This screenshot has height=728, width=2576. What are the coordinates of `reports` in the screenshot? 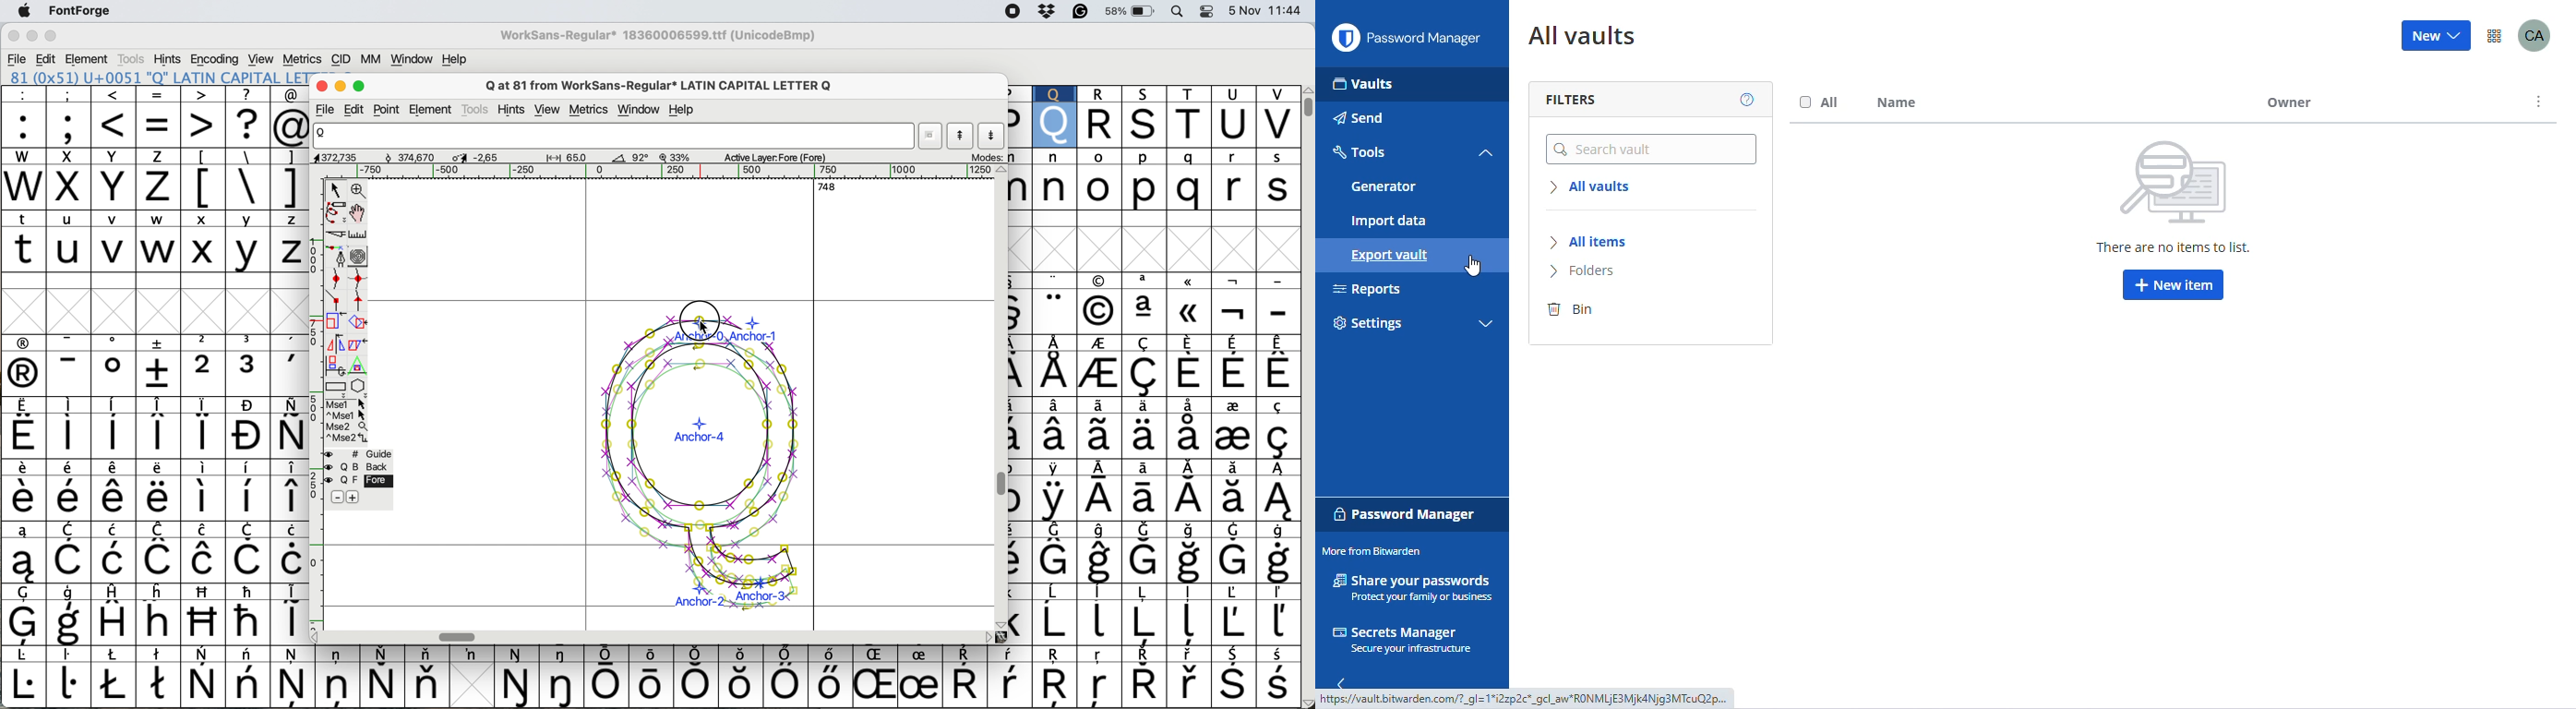 It's located at (1369, 290).